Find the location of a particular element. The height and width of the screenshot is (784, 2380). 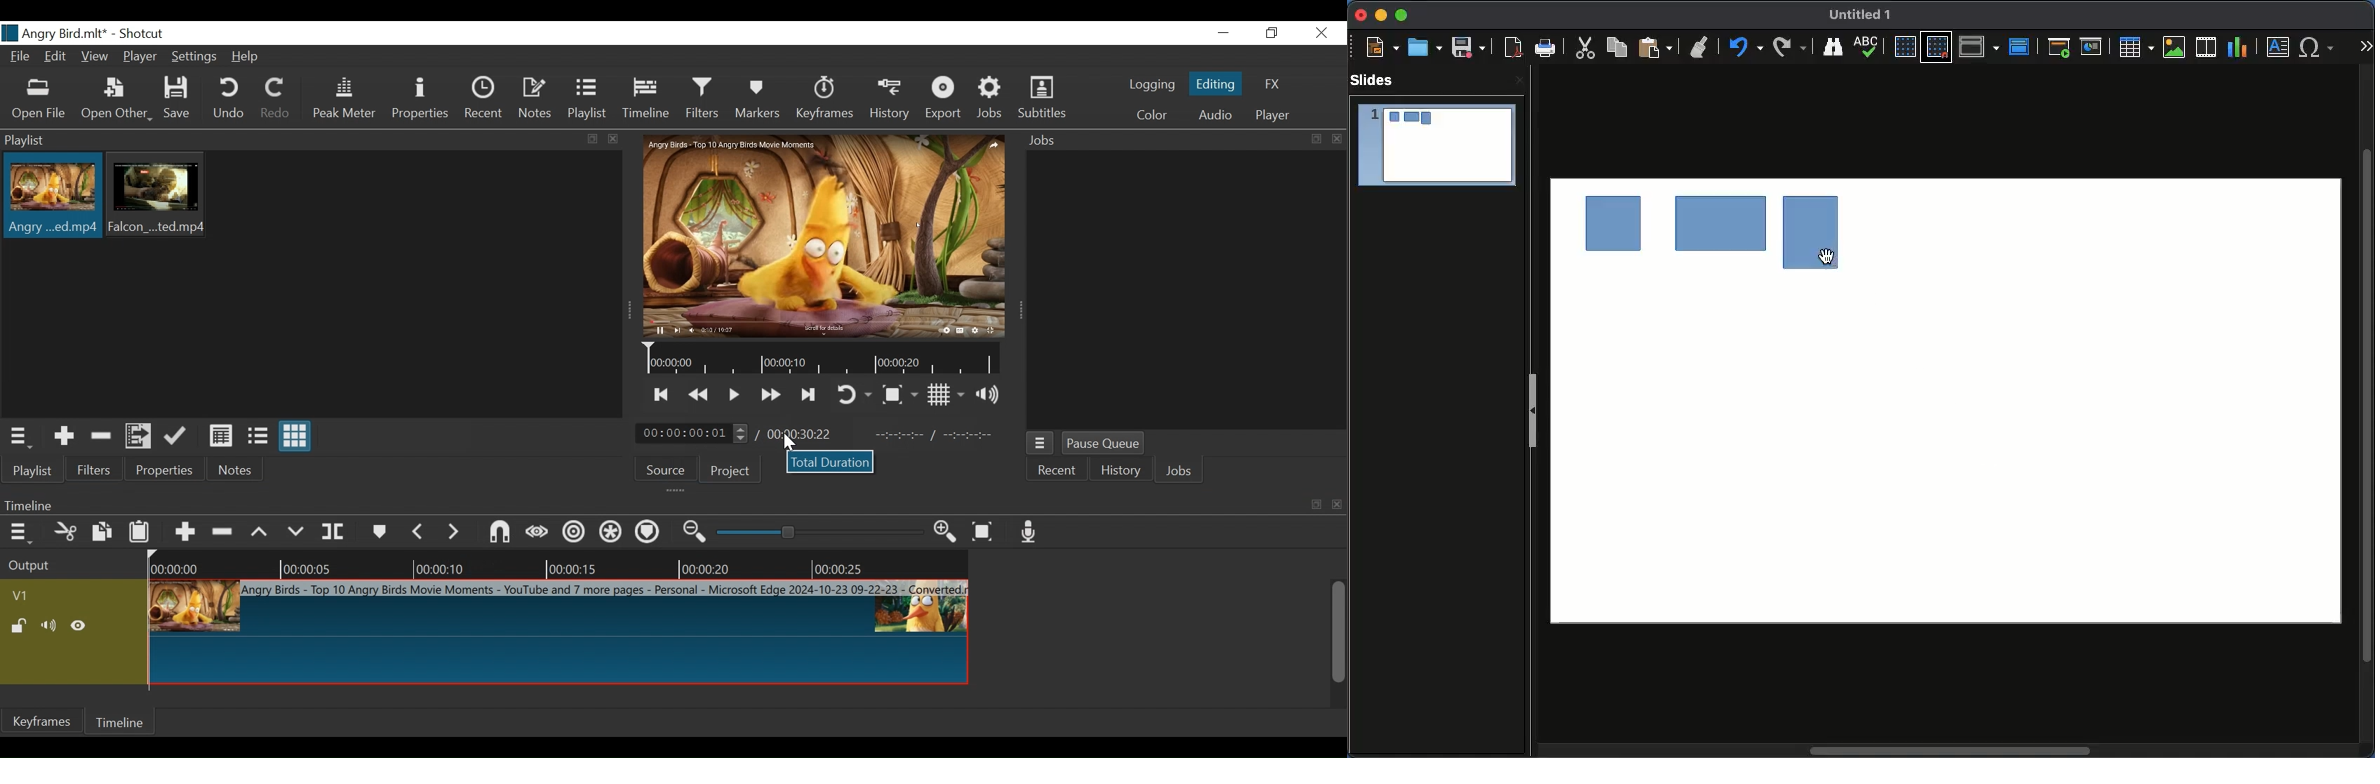

Close is located at coordinates (1320, 32).